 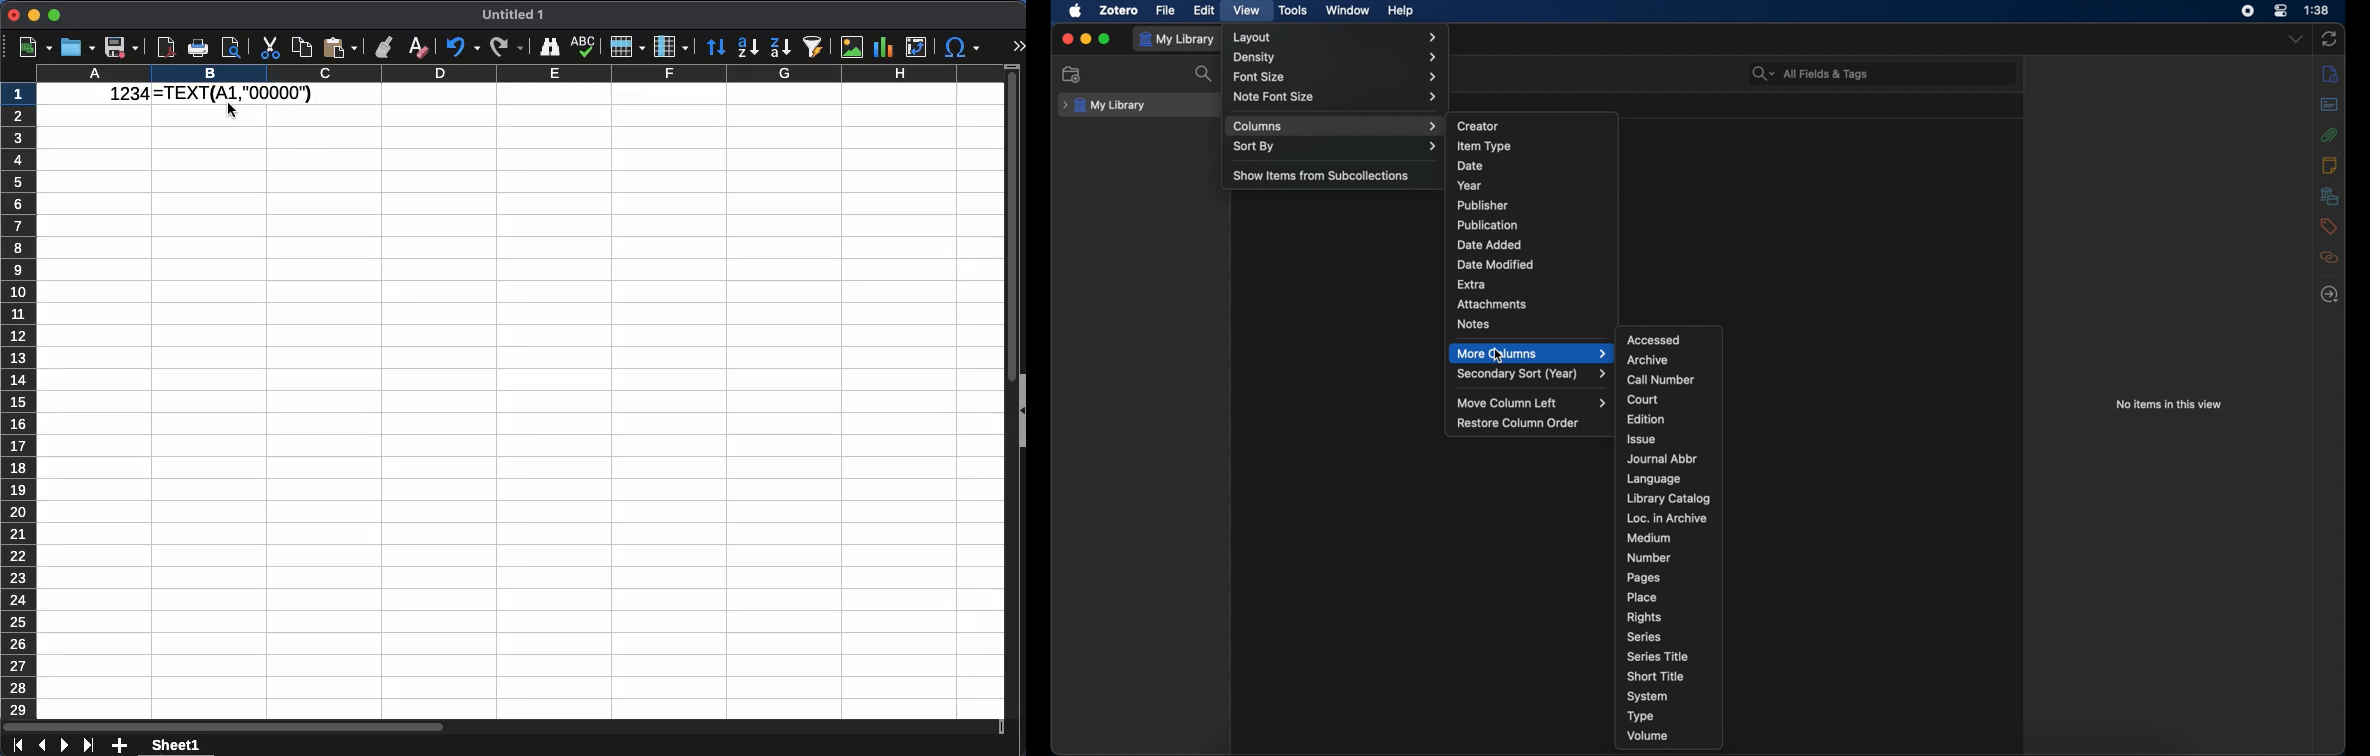 What do you see at coordinates (1086, 39) in the screenshot?
I see `minimize` at bounding box center [1086, 39].